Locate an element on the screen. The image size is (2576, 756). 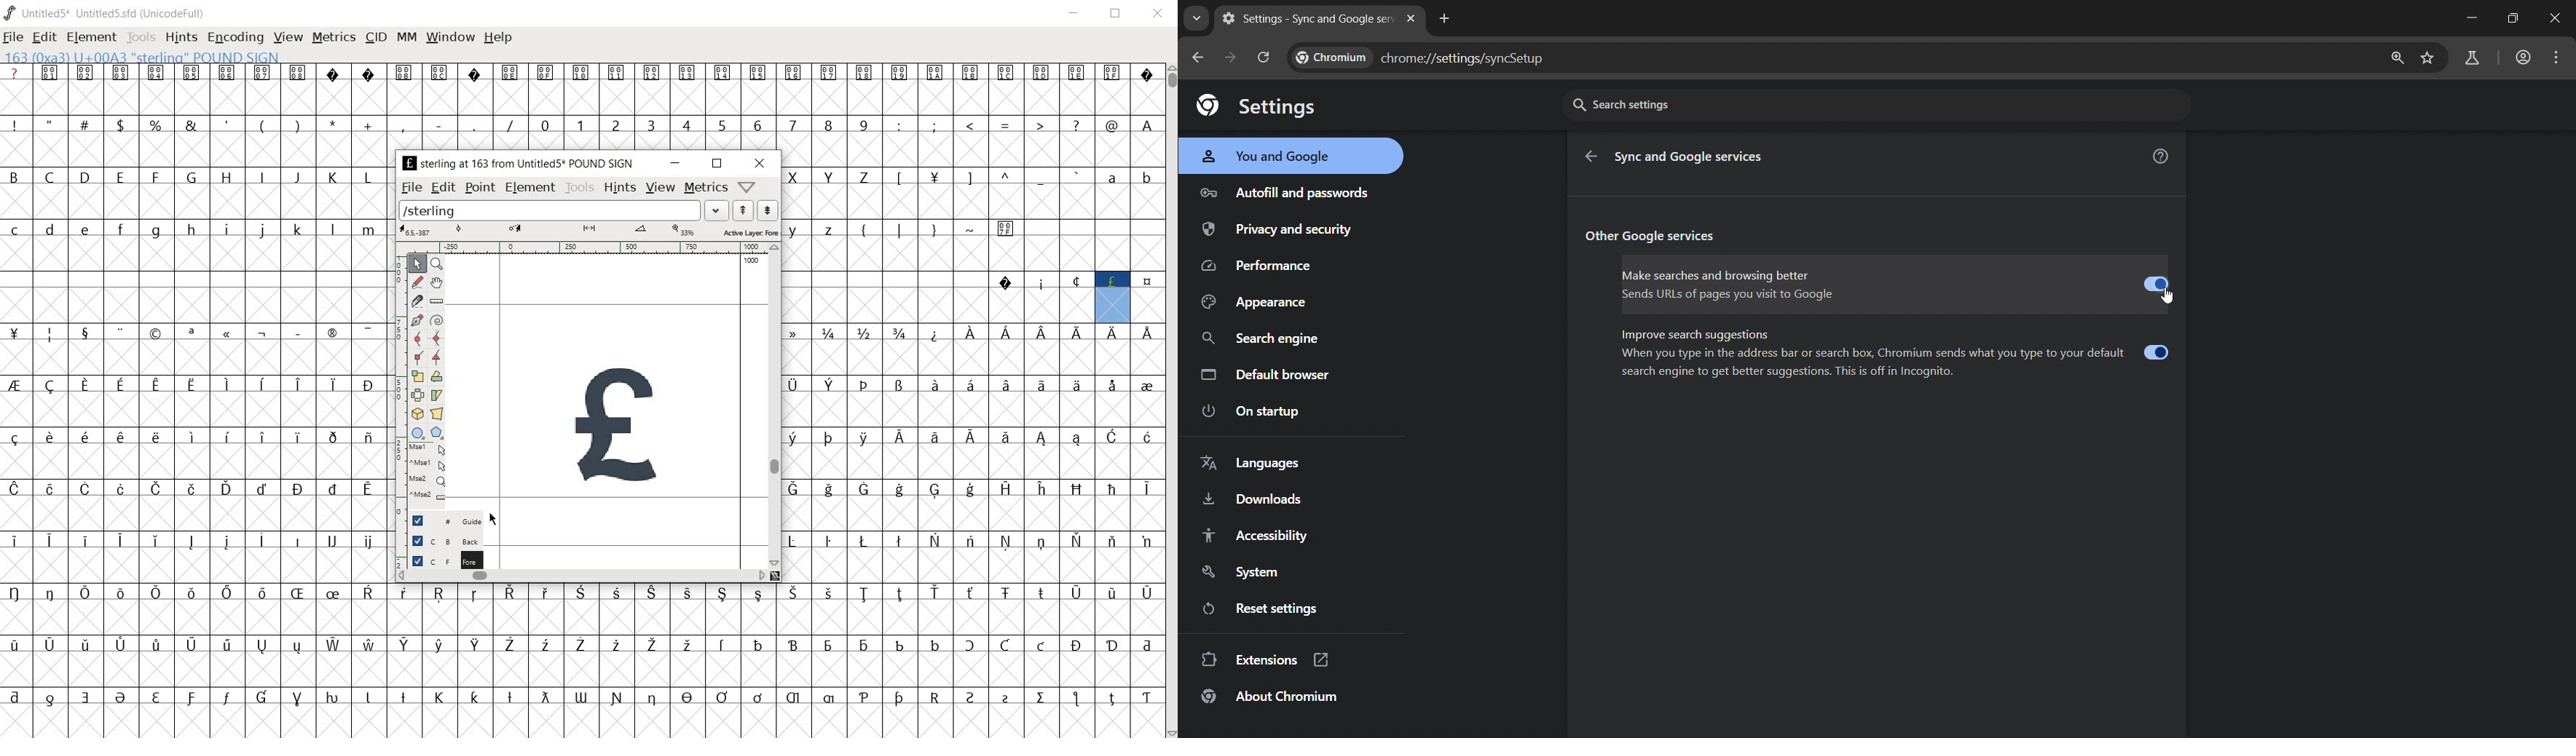
Symbol is located at coordinates (156, 73).